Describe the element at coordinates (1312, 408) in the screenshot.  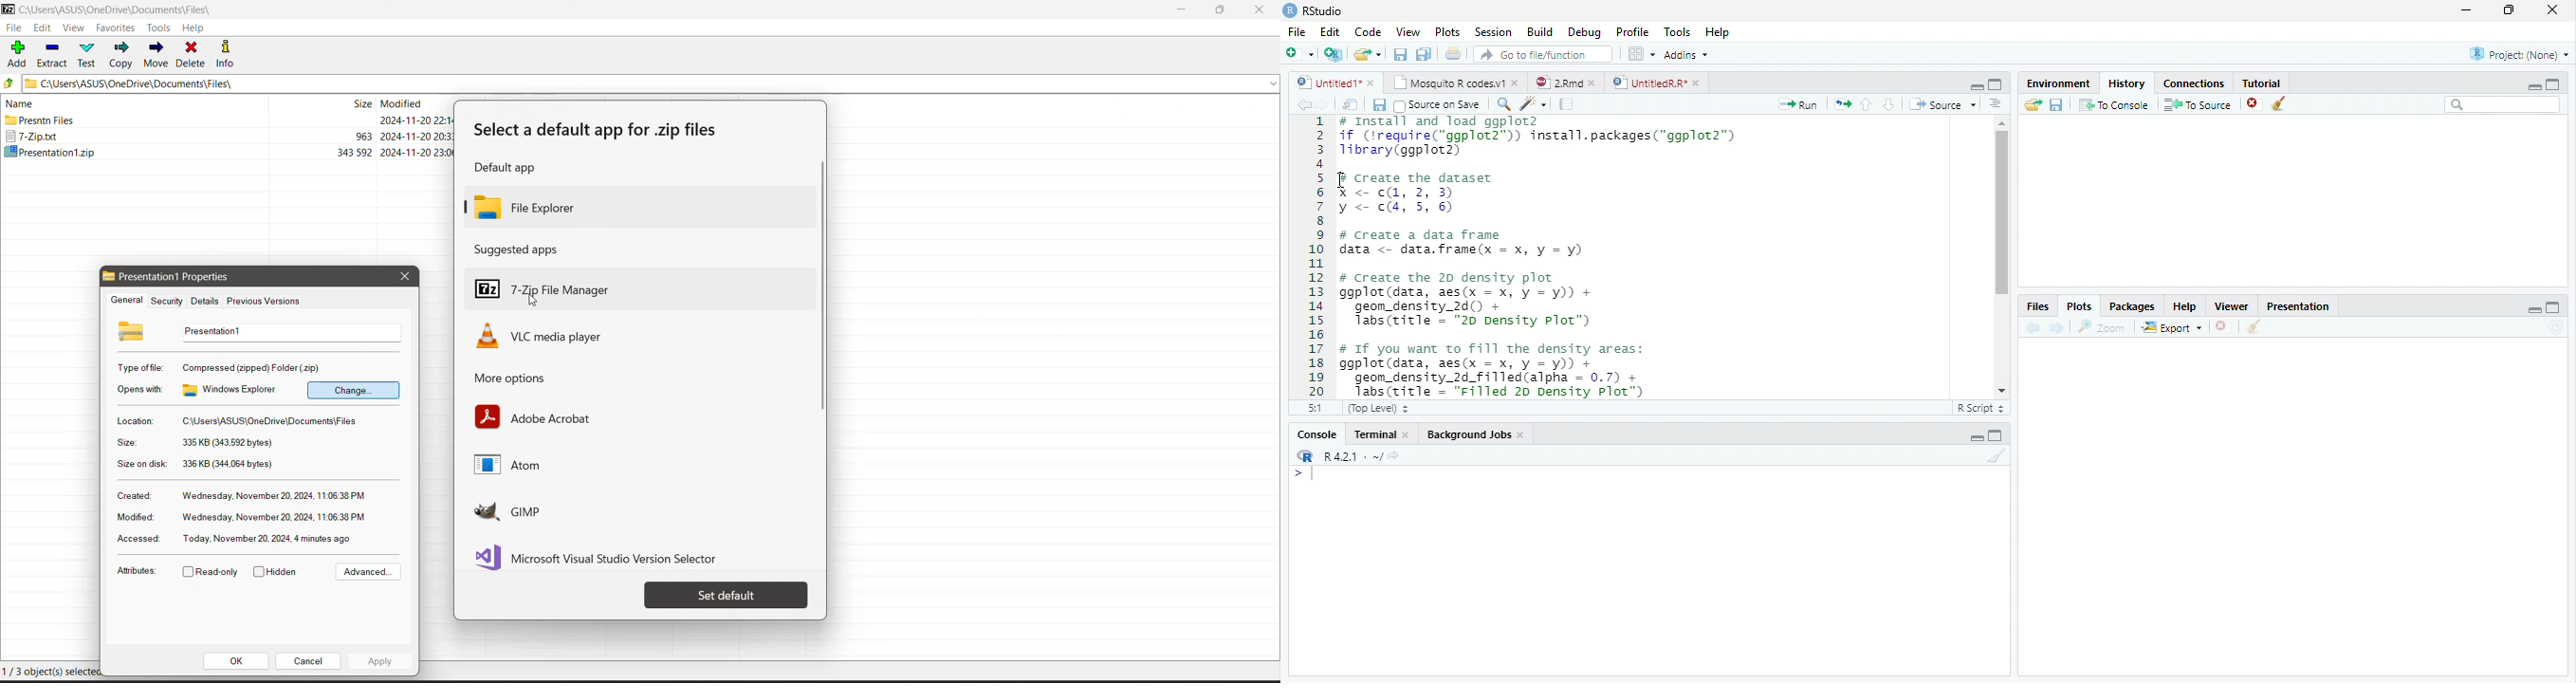
I see `5:1` at that location.